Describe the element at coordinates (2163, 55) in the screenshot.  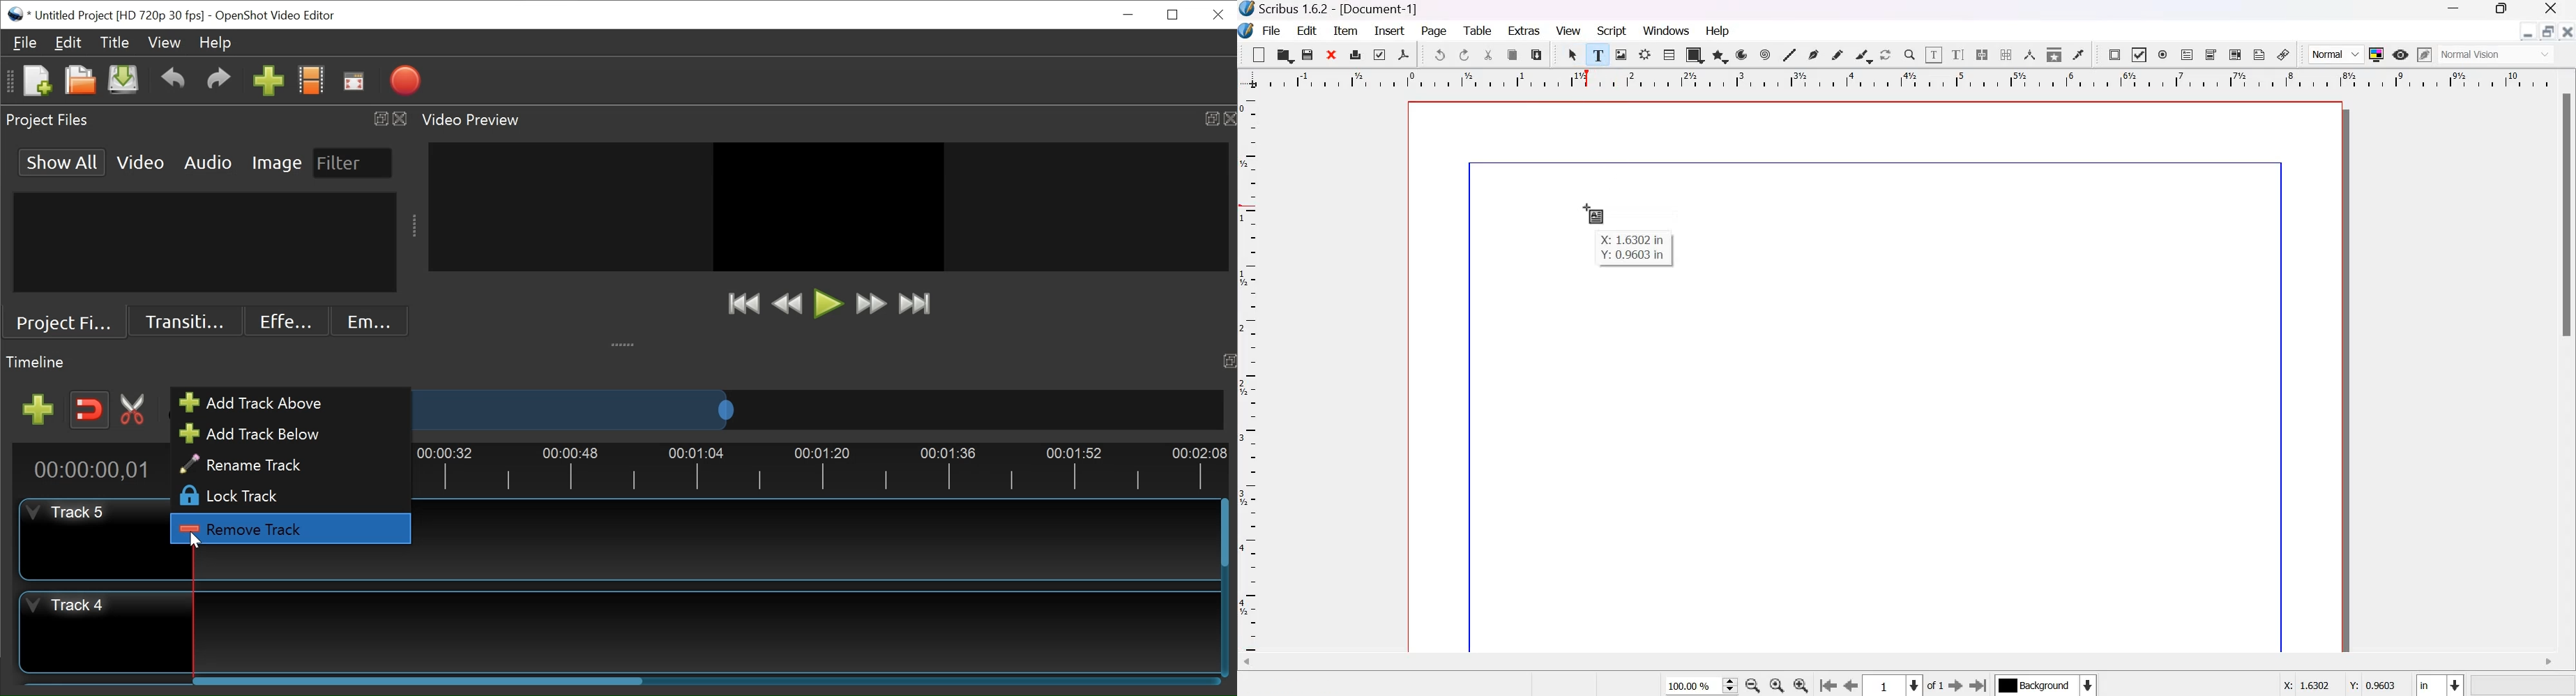
I see `PDF radio button` at that location.